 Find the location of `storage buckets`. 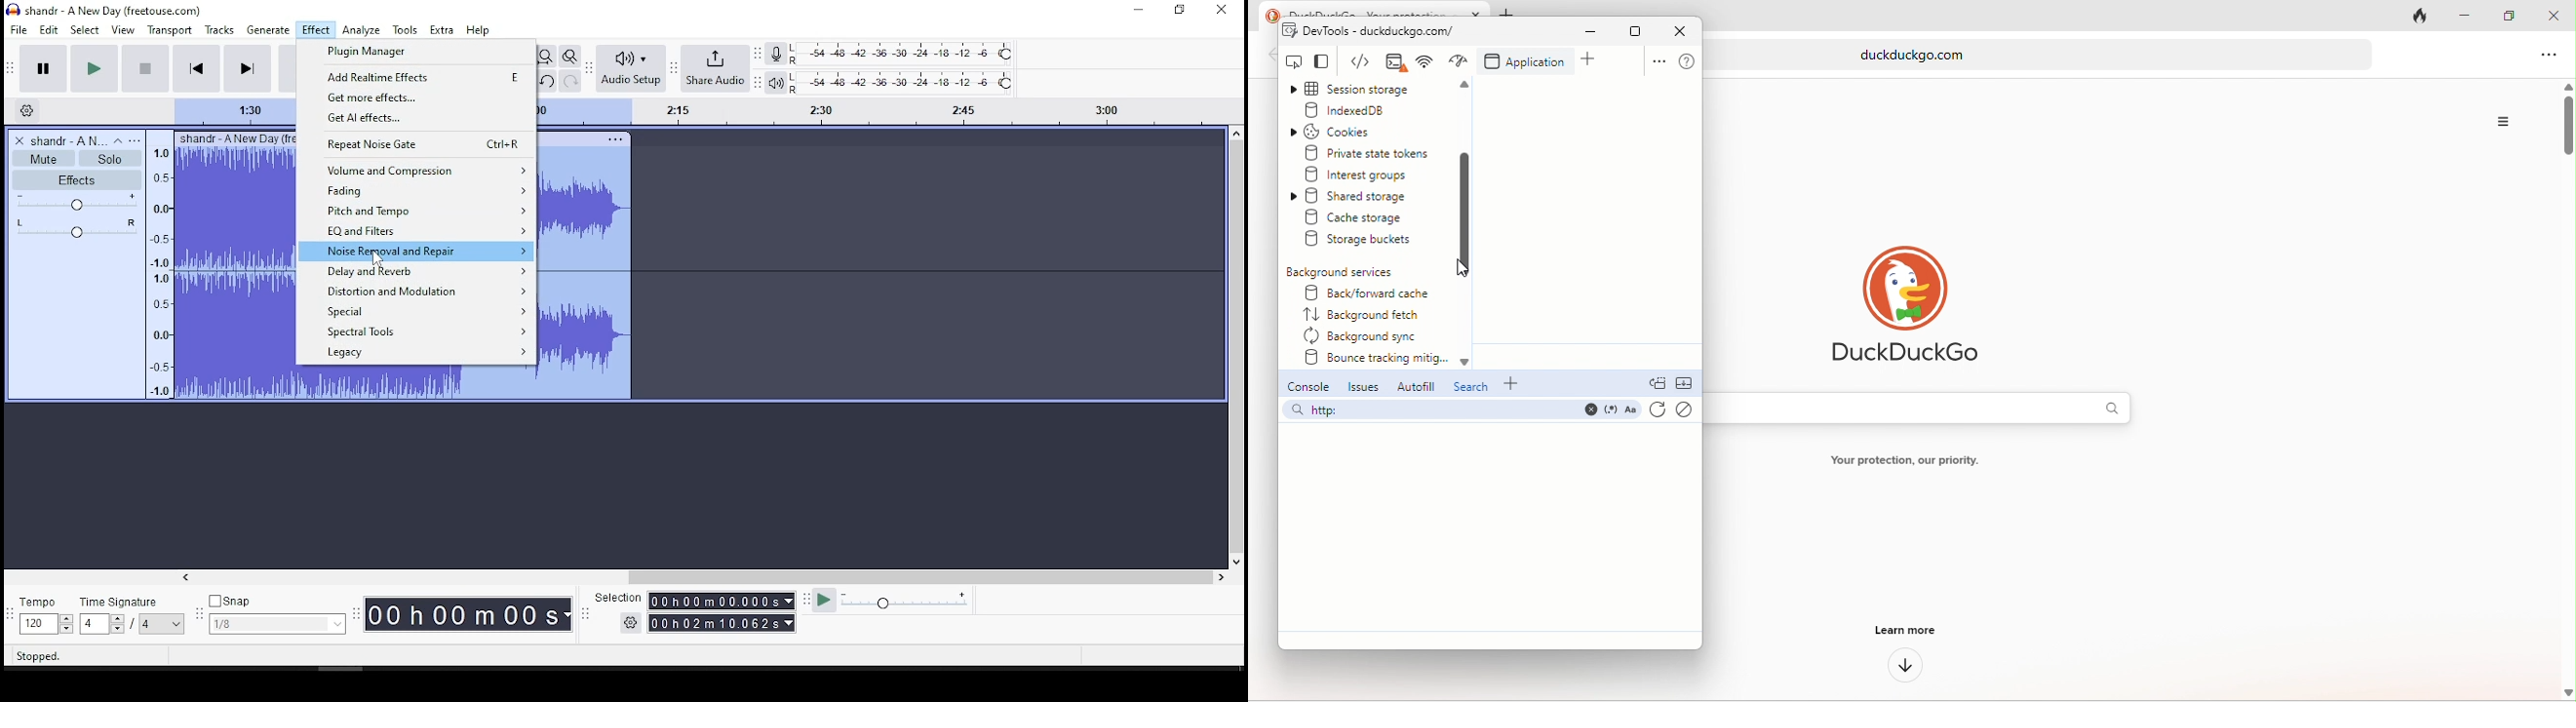

storage buckets is located at coordinates (1362, 241).